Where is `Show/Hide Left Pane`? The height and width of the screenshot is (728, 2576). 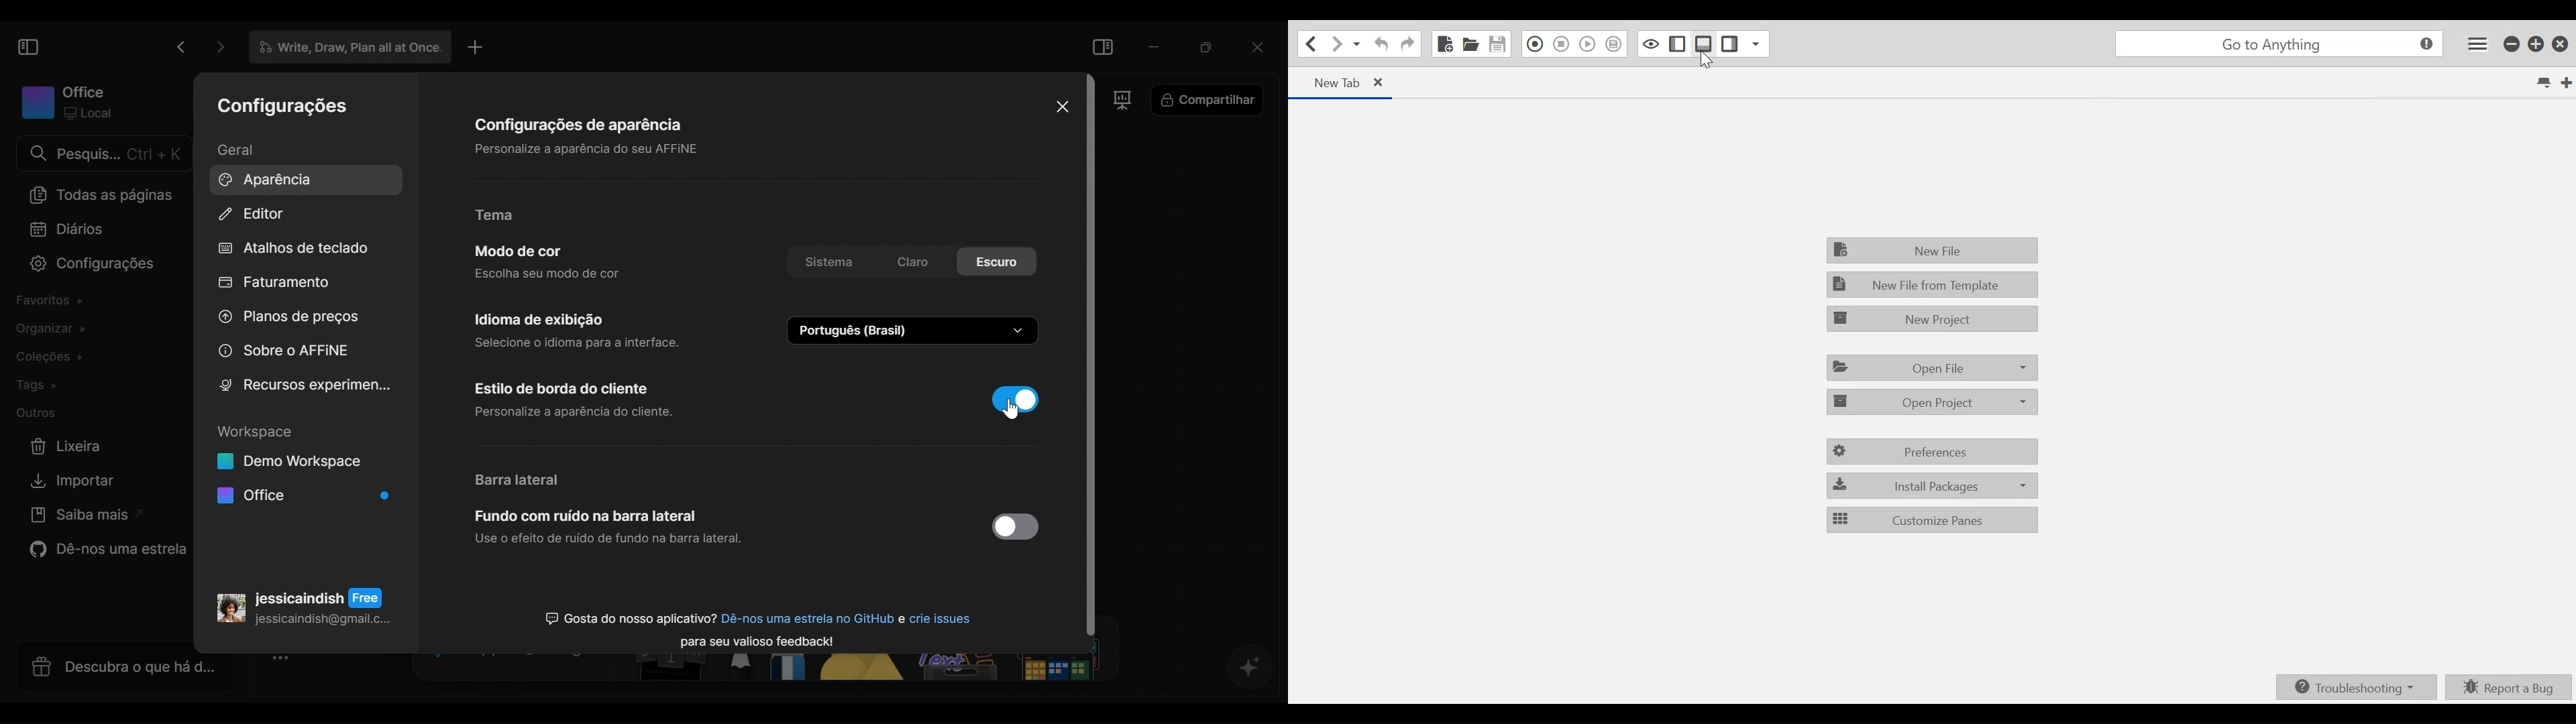 Show/Hide Left Pane is located at coordinates (1678, 44).